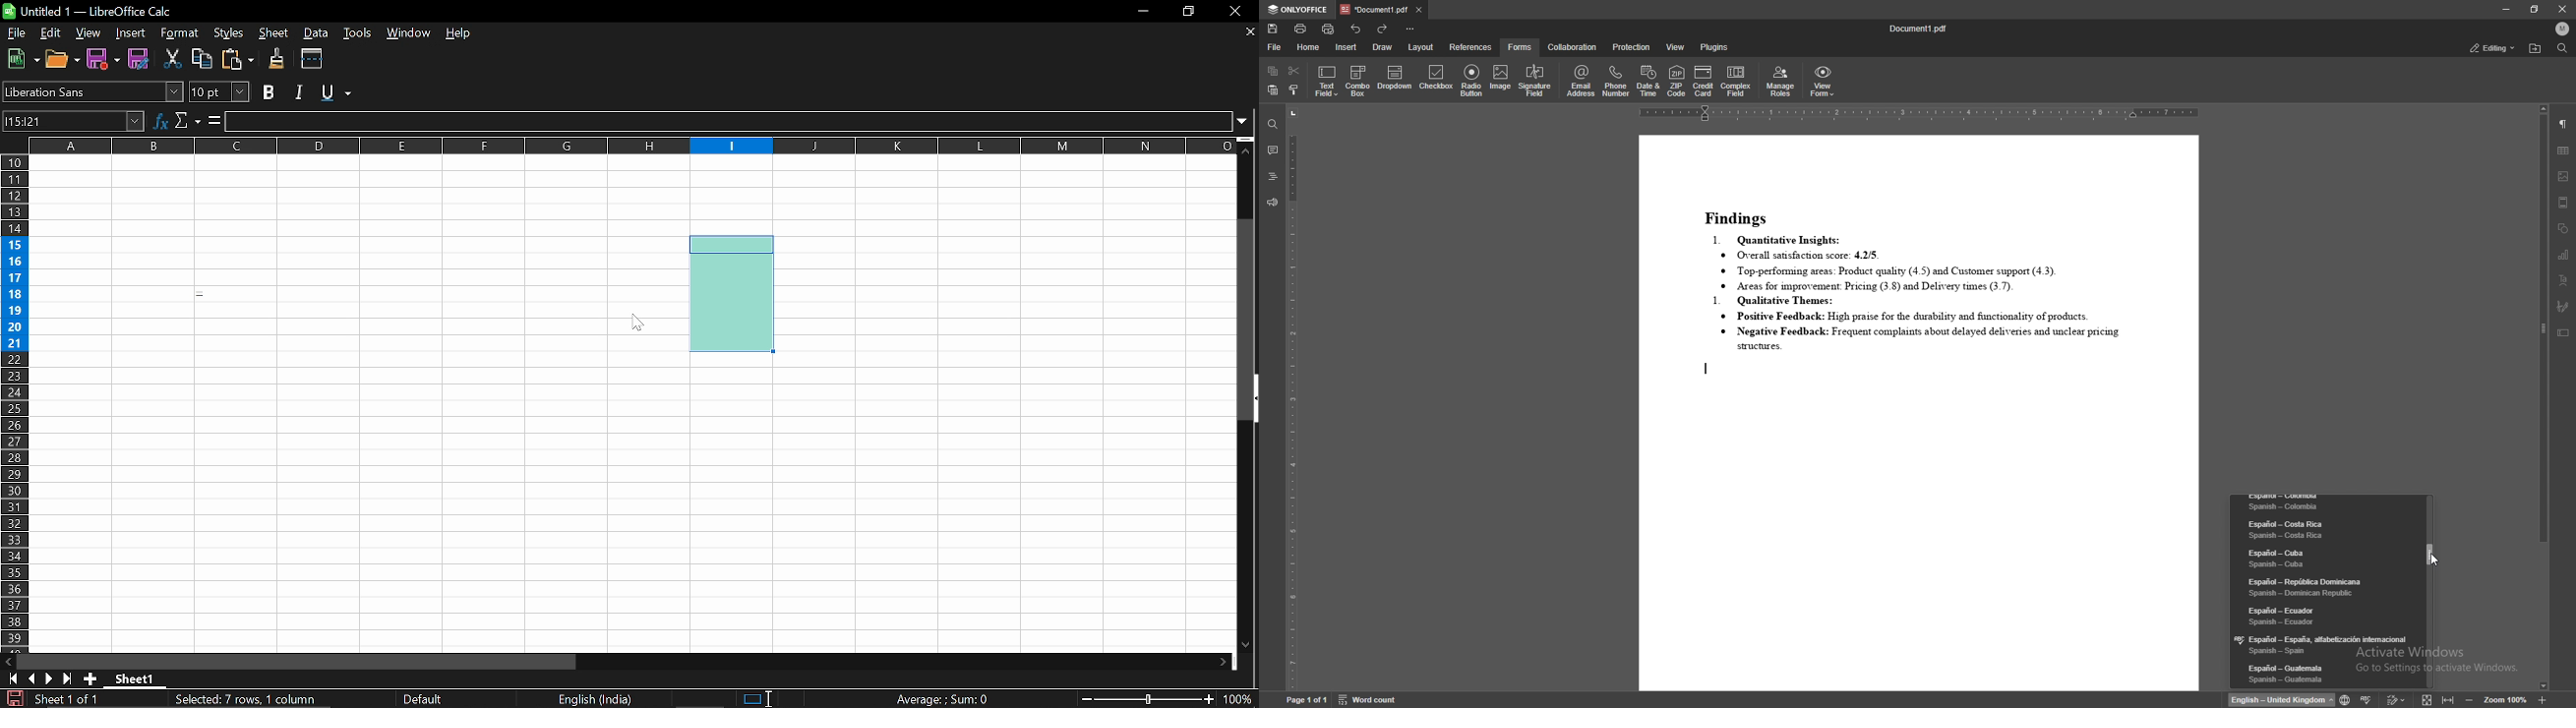 This screenshot has height=728, width=2576. Describe the element at coordinates (1918, 413) in the screenshot. I see `document` at that location.